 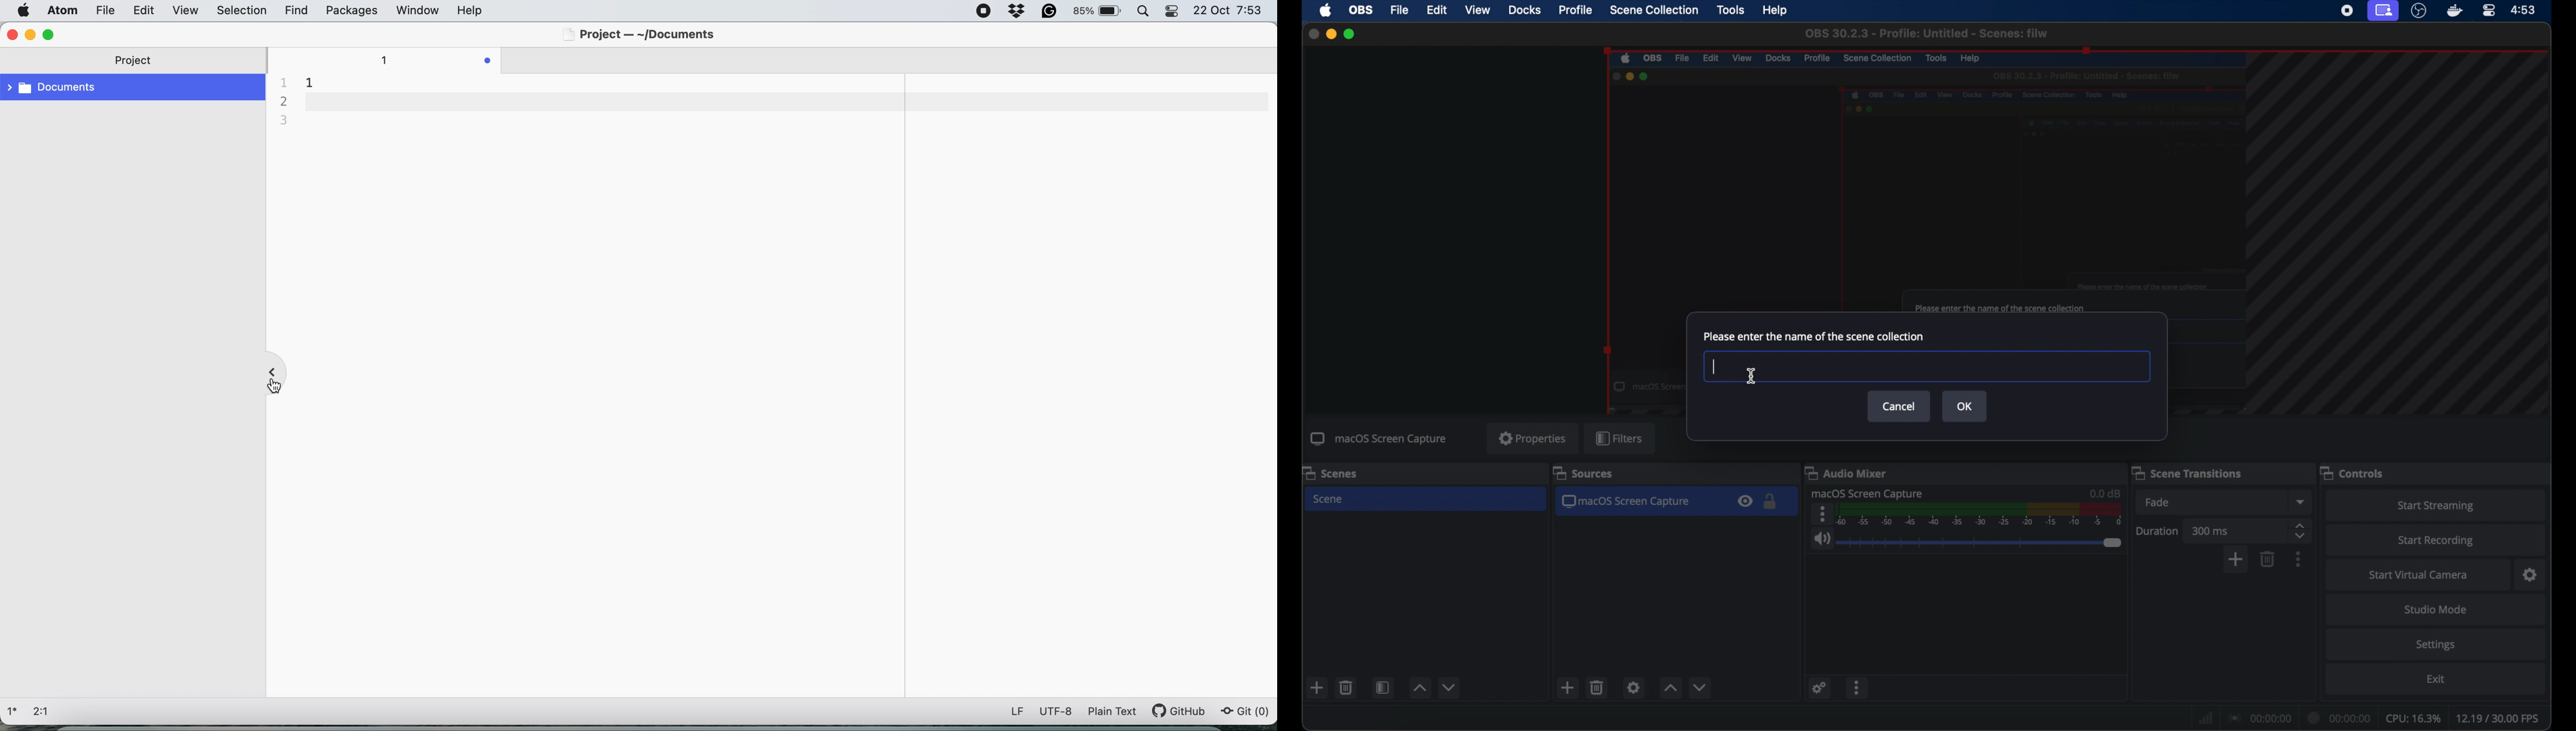 What do you see at coordinates (1752, 376) in the screenshot?
I see `I beam cursor` at bounding box center [1752, 376].